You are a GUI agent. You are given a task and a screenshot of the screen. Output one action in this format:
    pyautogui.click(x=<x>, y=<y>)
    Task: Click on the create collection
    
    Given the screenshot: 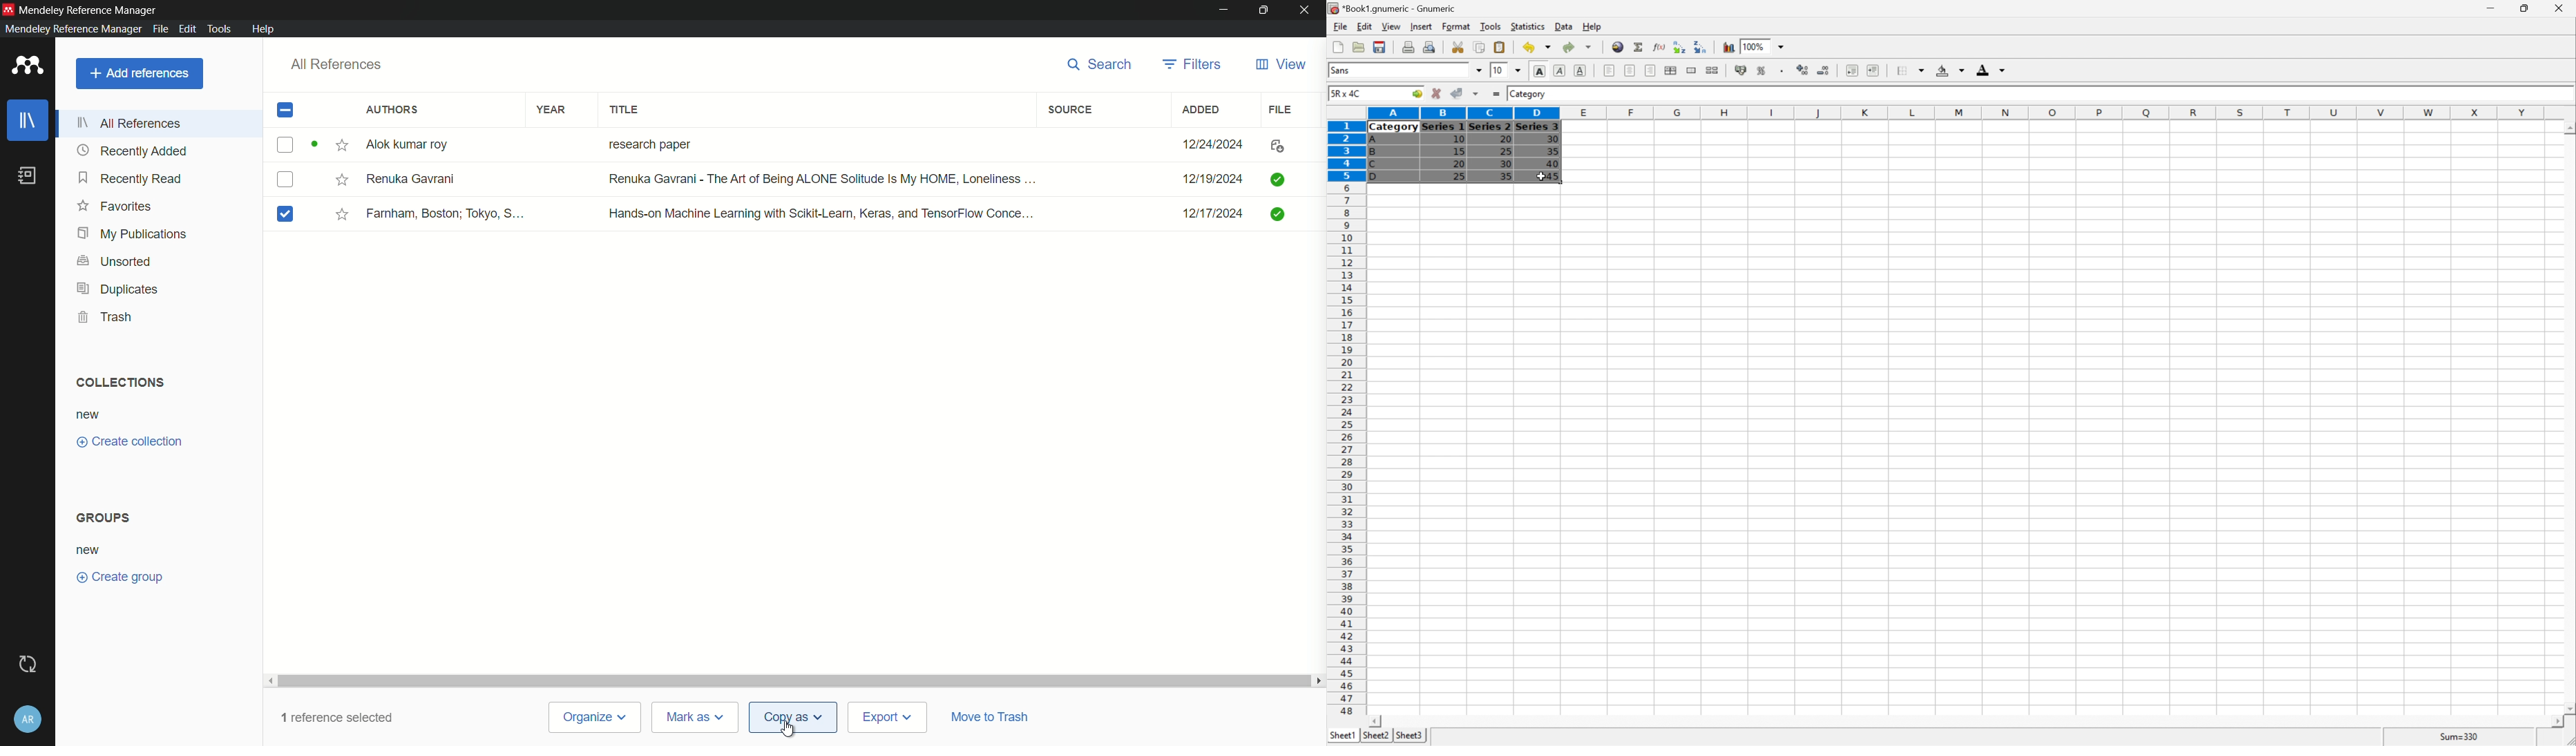 What is the action you would take?
    pyautogui.click(x=127, y=441)
    